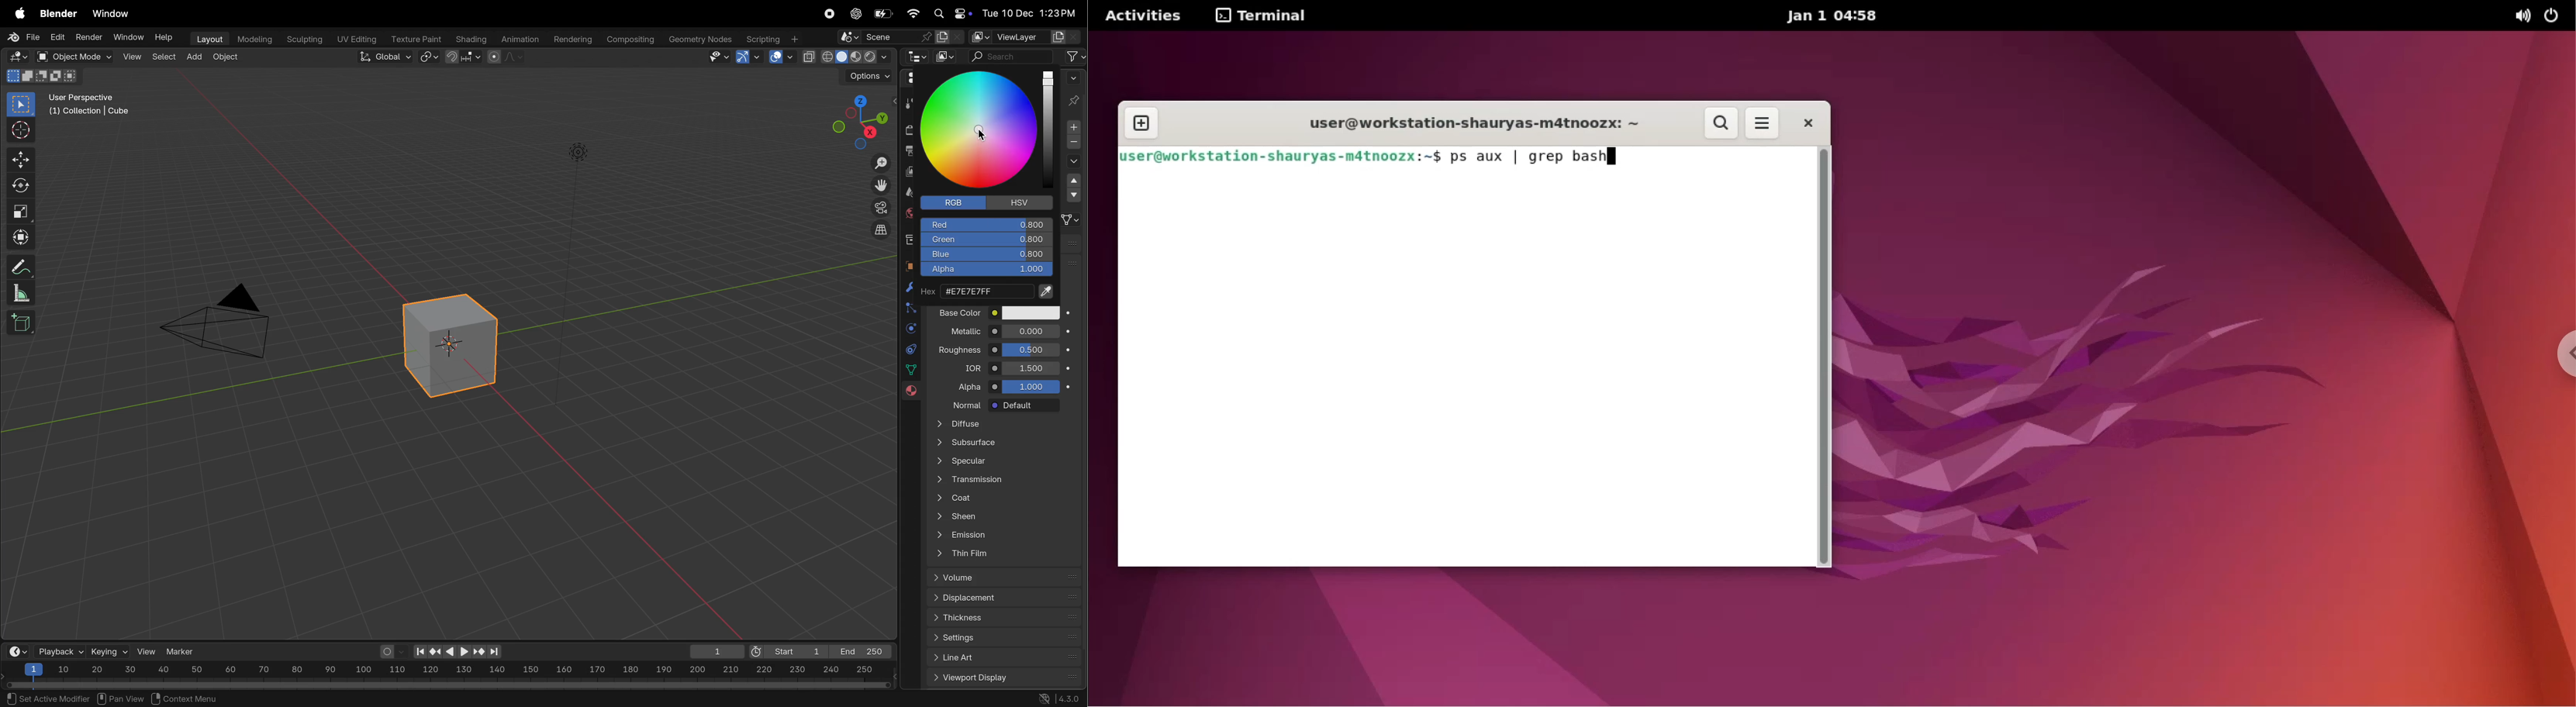  What do you see at coordinates (43, 698) in the screenshot?
I see `¥) set Active Modifier` at bounding box center [43, 698].